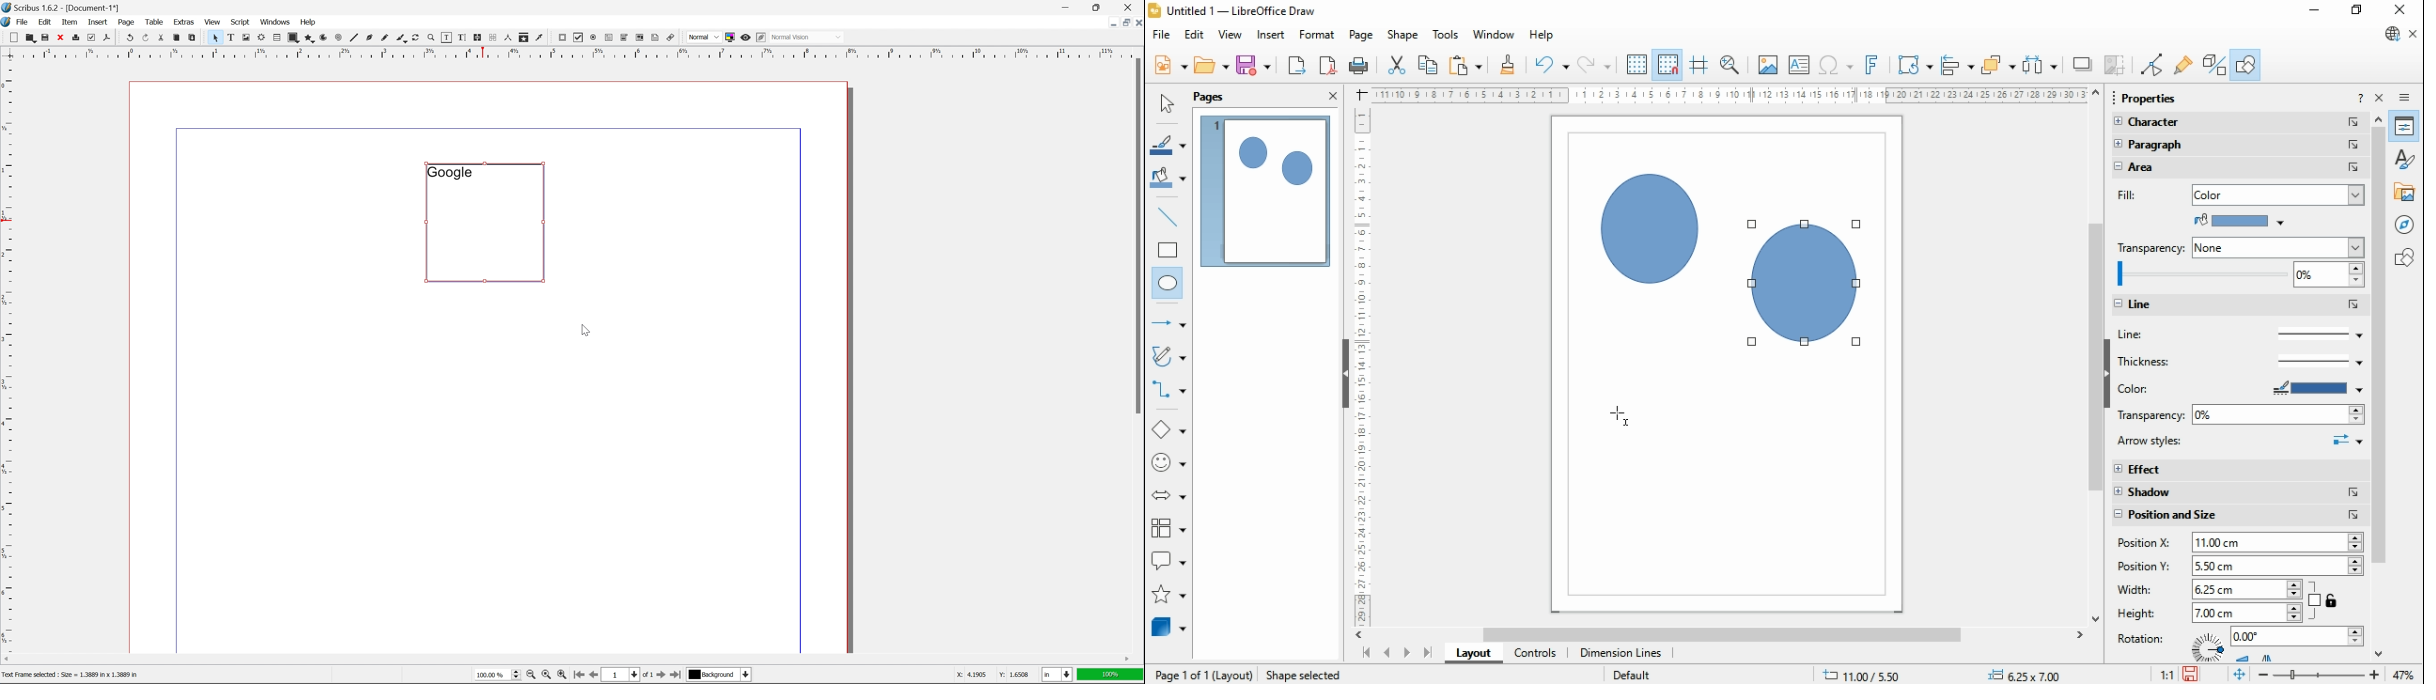 The width and height of the screenshot is (2436, 700). Describe the element at coordinates (2324, 599) in the screenshot. I see `constrain proportions` at that location.